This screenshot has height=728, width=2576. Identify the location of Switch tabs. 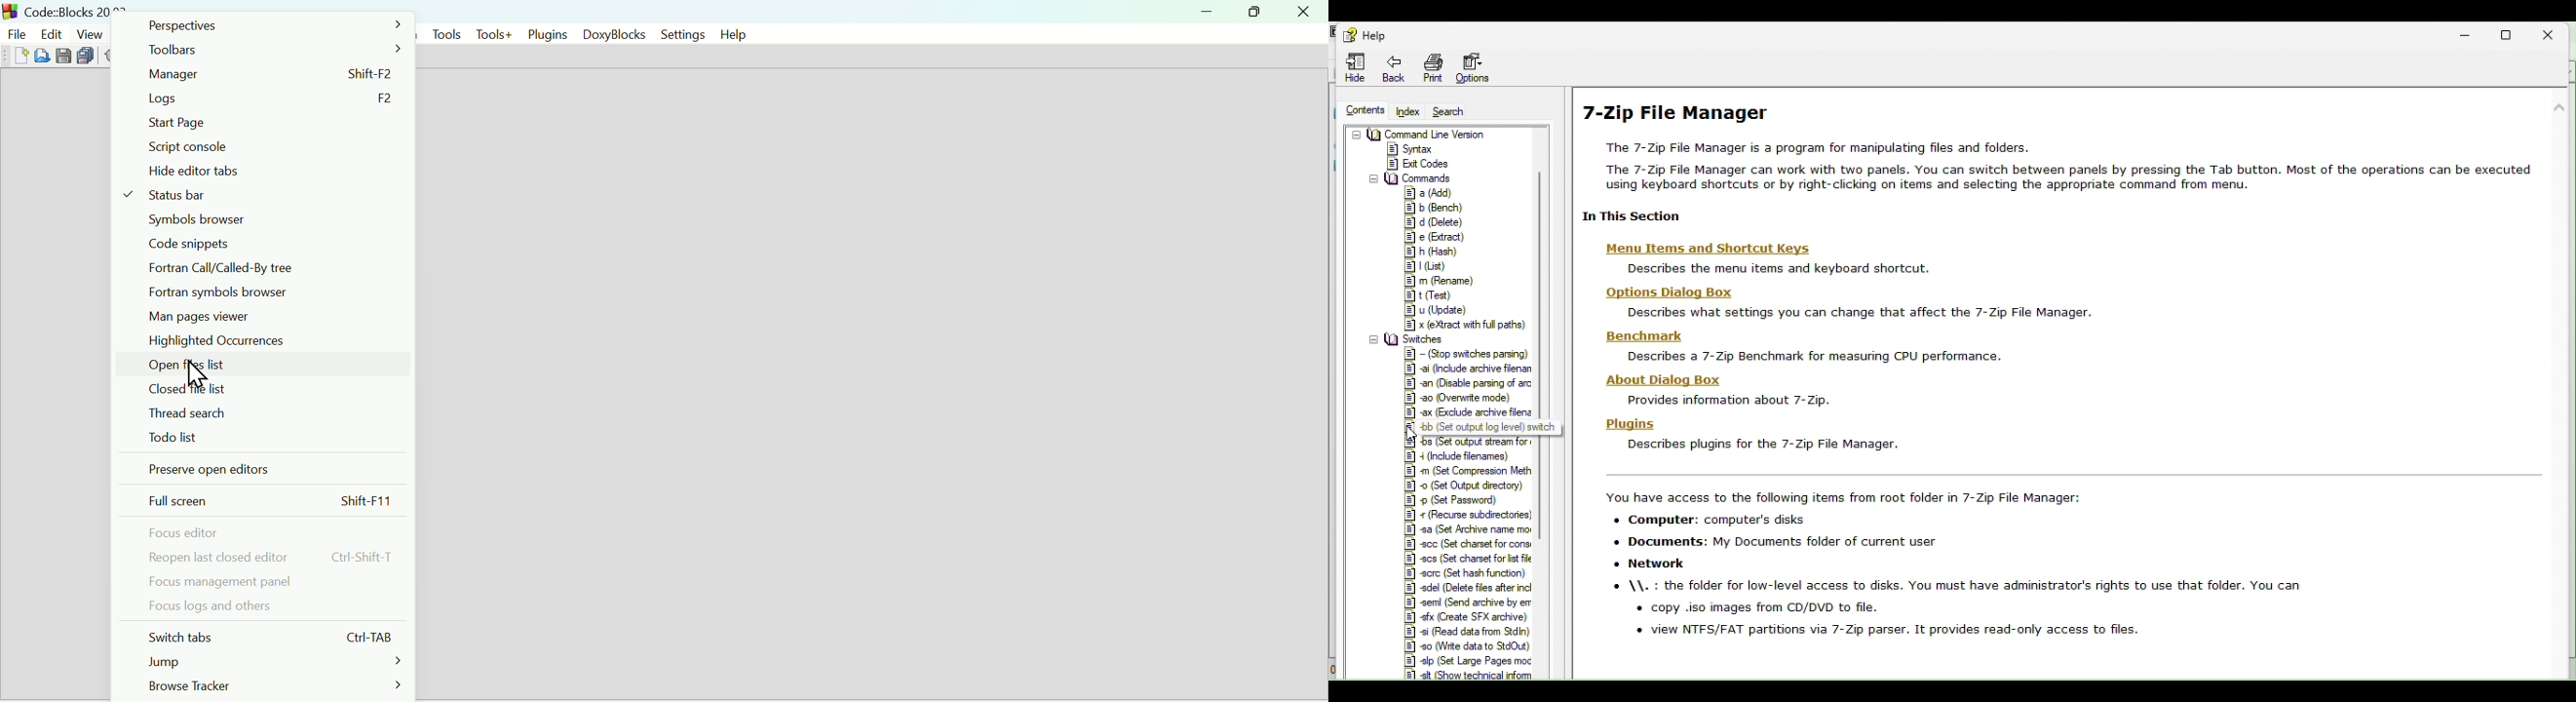
(268, 635).